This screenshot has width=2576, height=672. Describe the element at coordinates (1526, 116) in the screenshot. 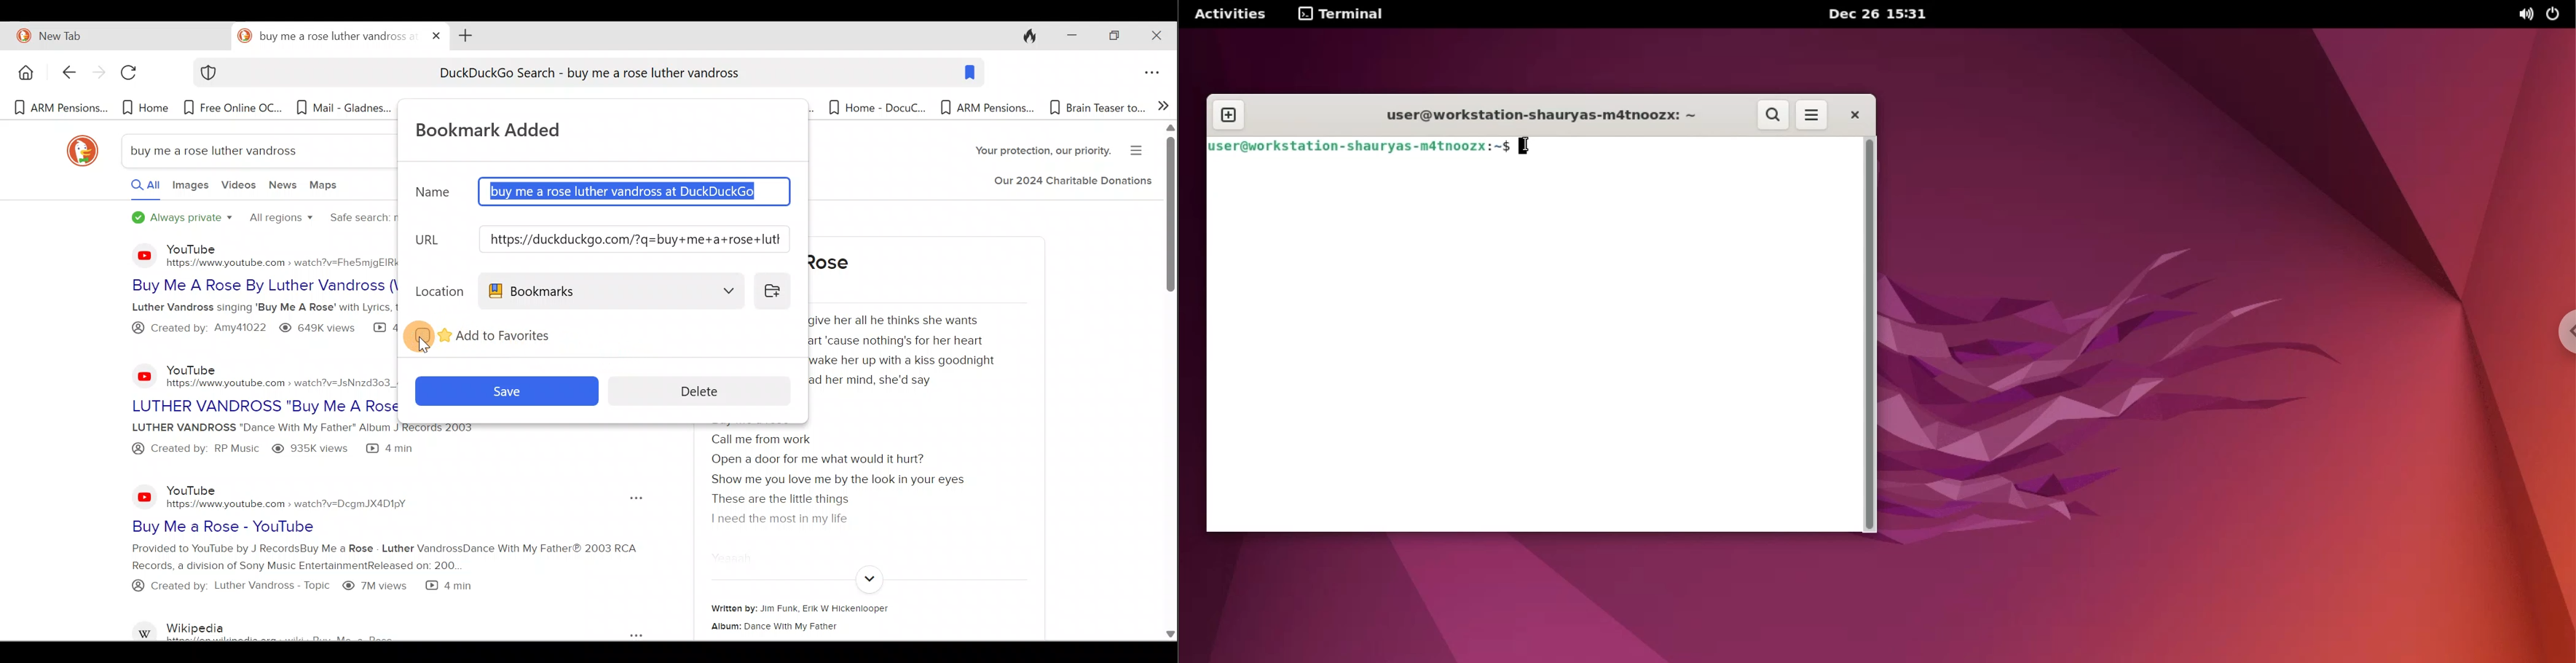

I see `user@workstation-shauryas-mdtnoozx:~` at that location.